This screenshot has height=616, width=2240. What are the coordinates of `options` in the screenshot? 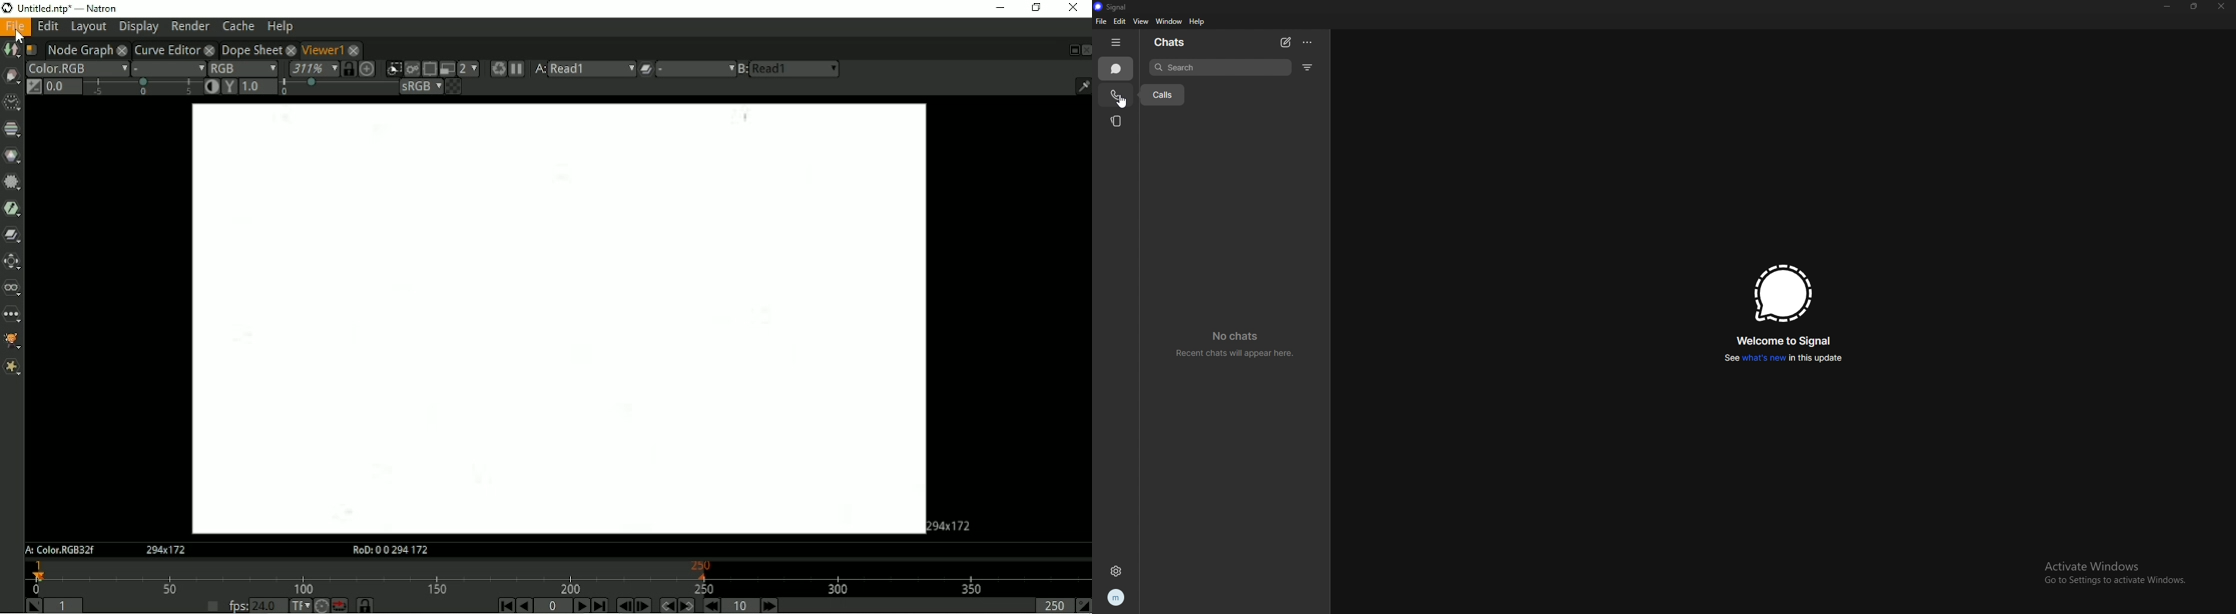 It's located at (1307, 42).